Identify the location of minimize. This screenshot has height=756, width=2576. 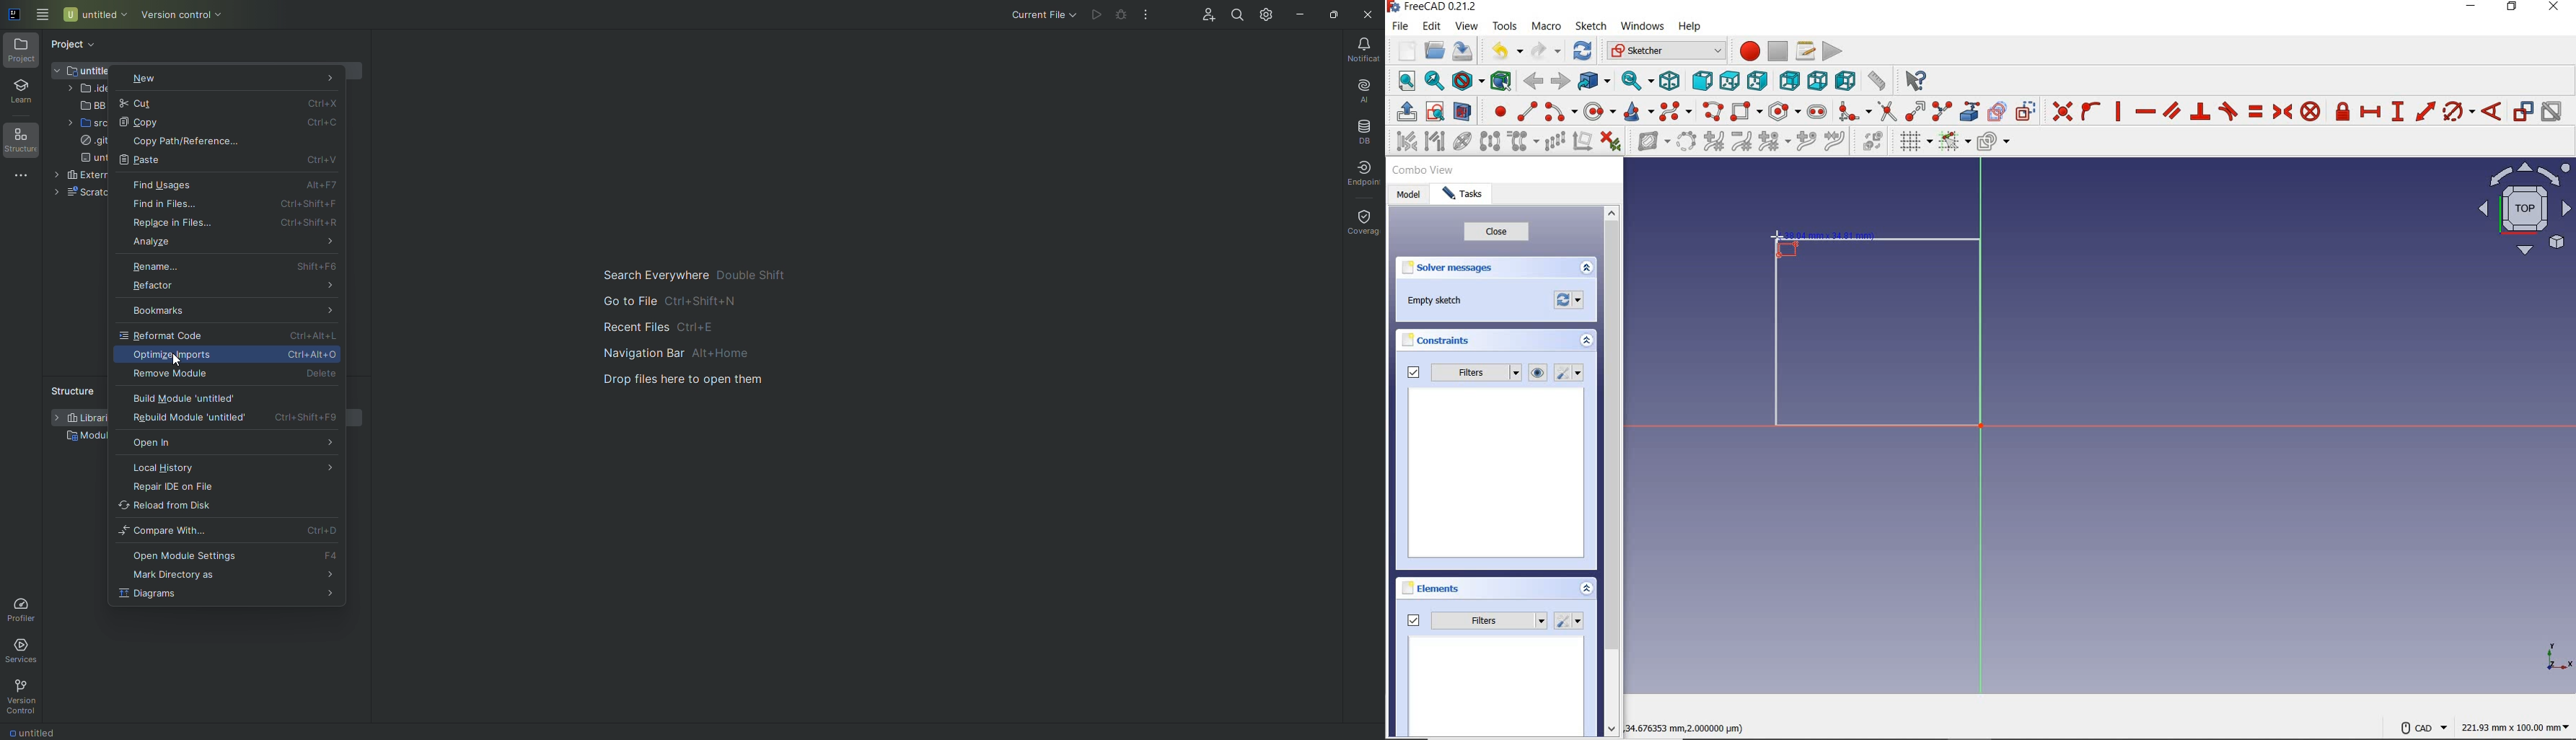
(2472, 8).